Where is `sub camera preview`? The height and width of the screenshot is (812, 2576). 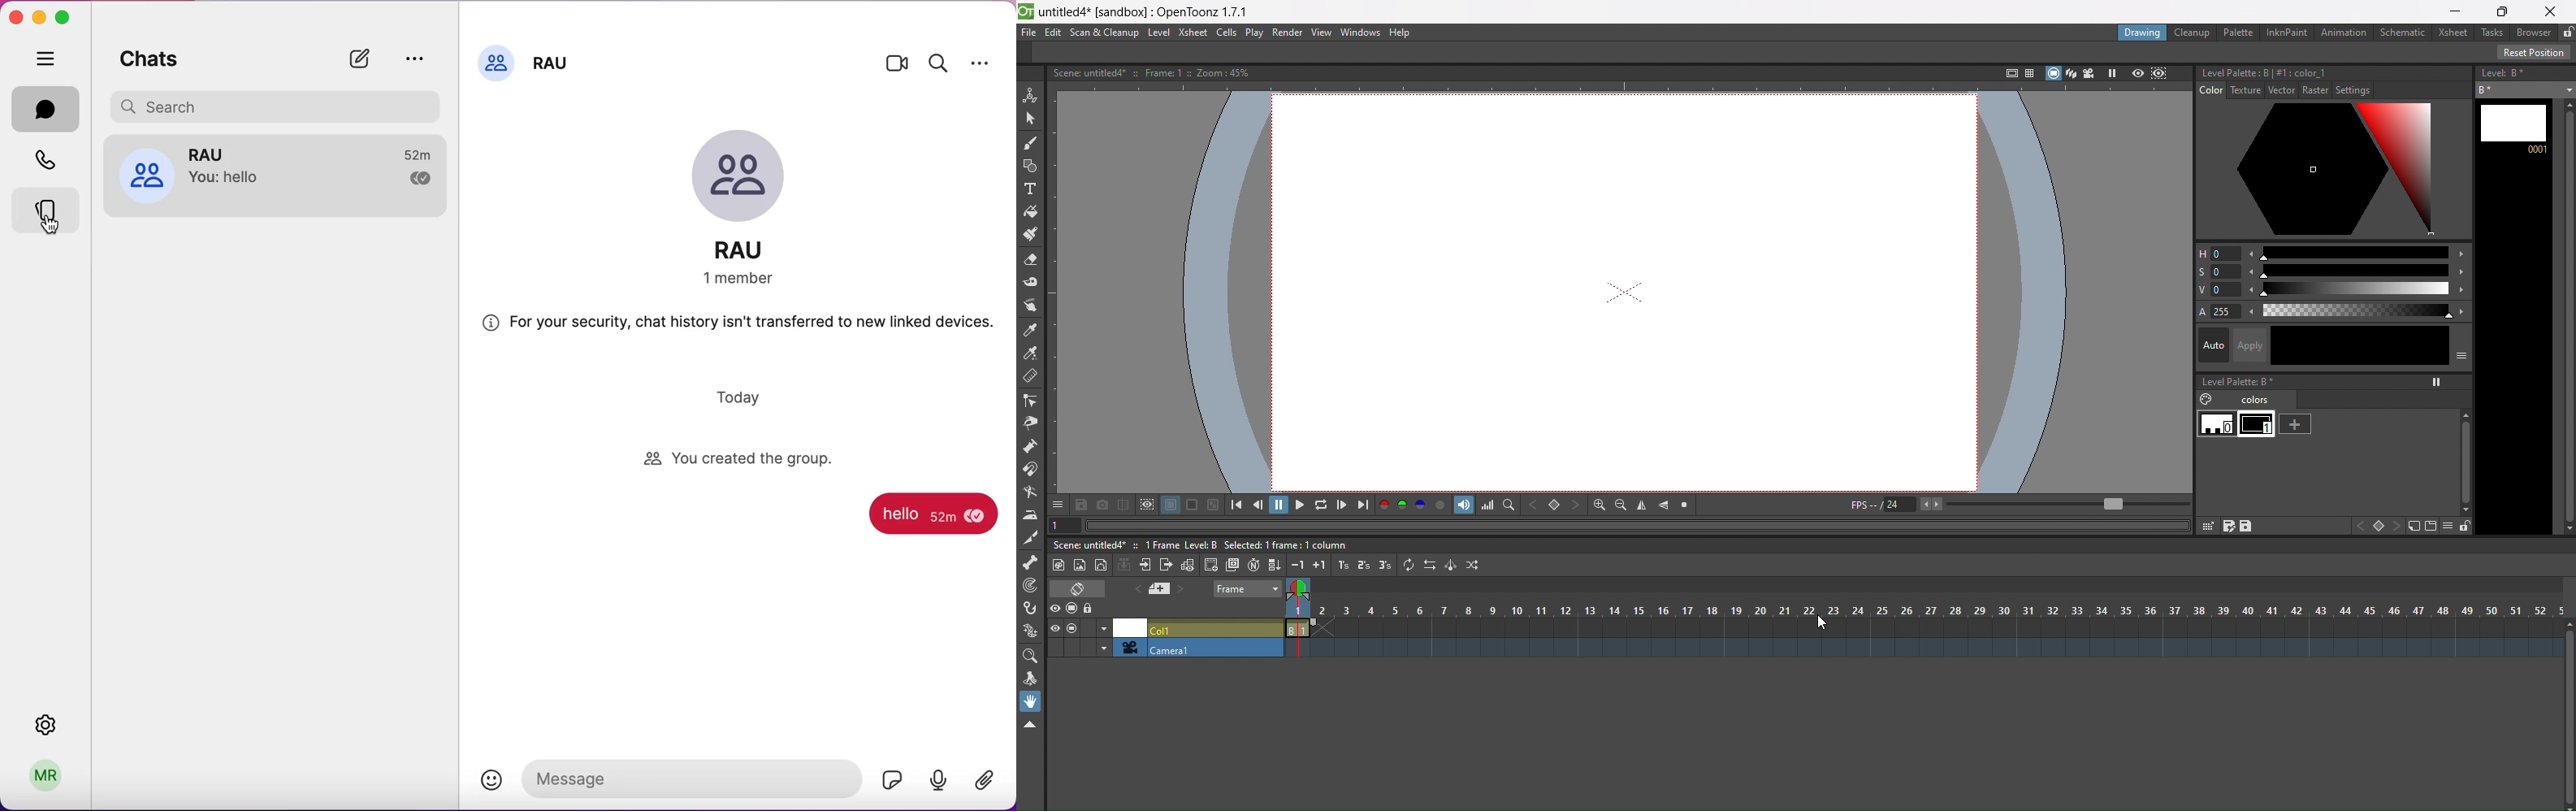 sub camera preview is located at coordinates (2160, 75).